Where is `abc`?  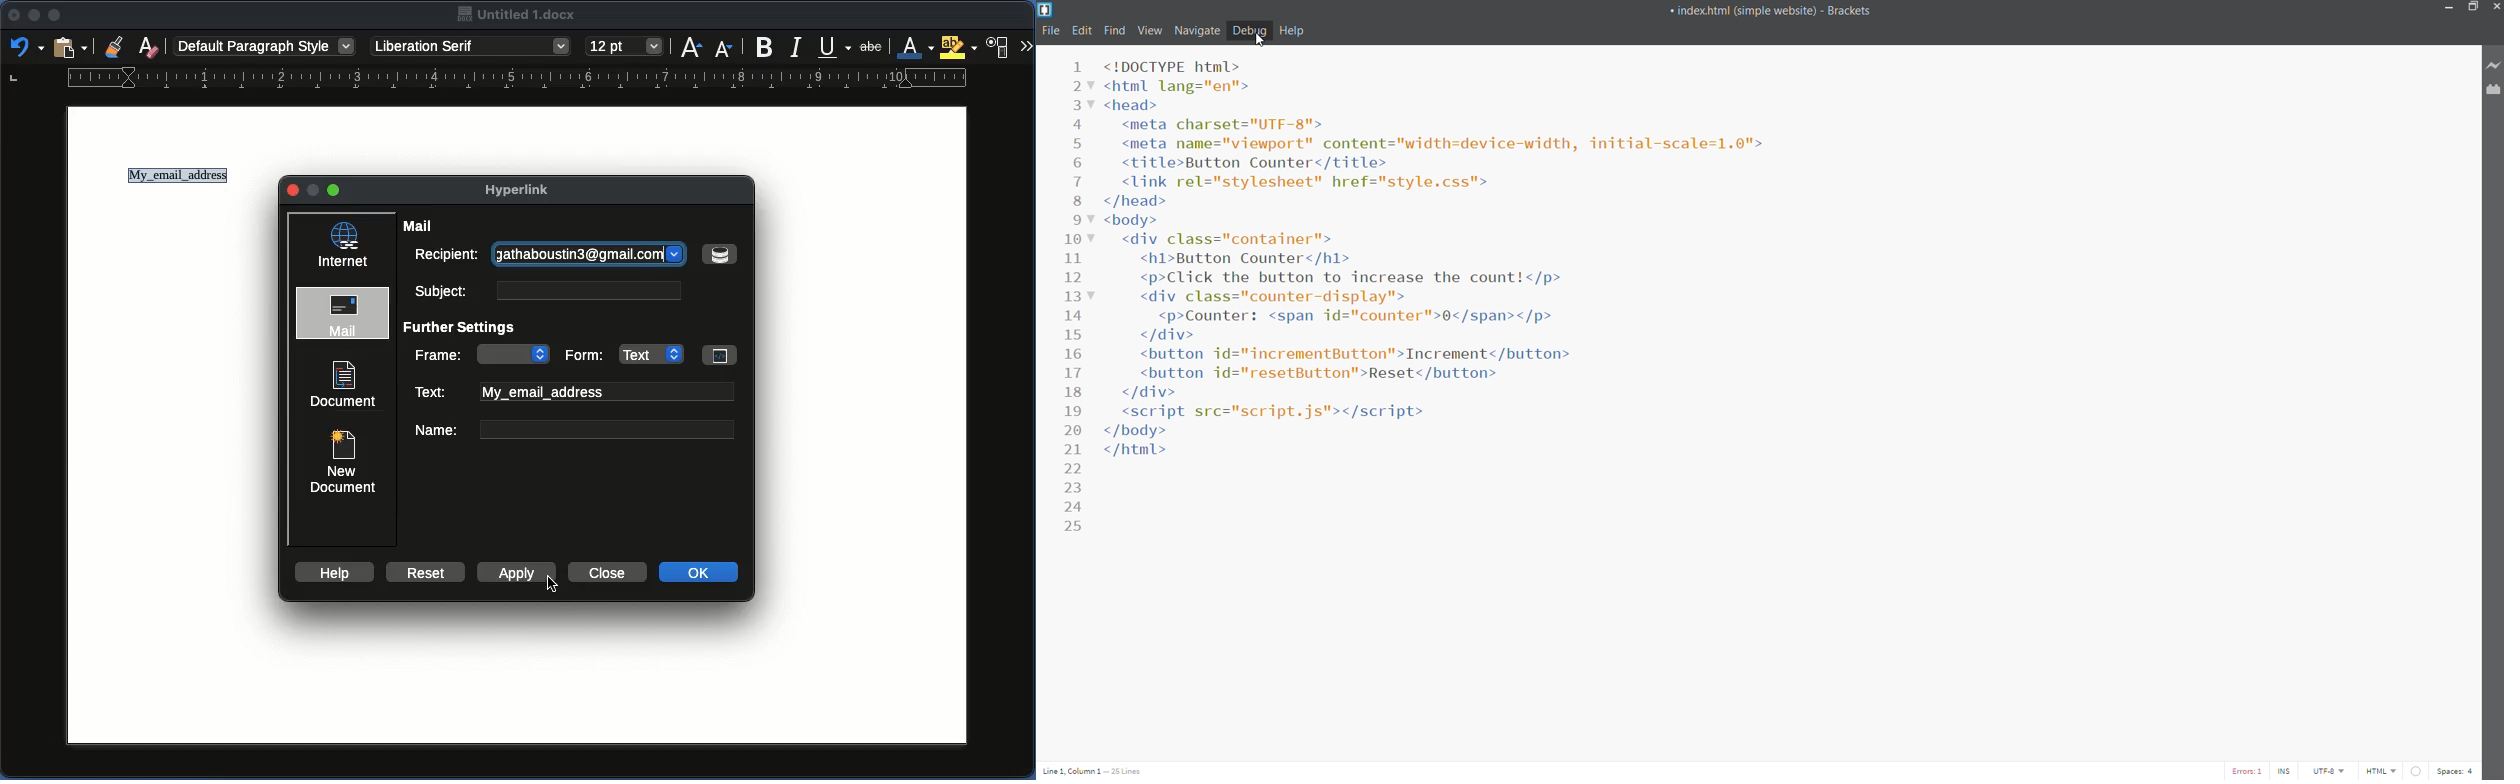
abc is located at coordinates (873, 49).